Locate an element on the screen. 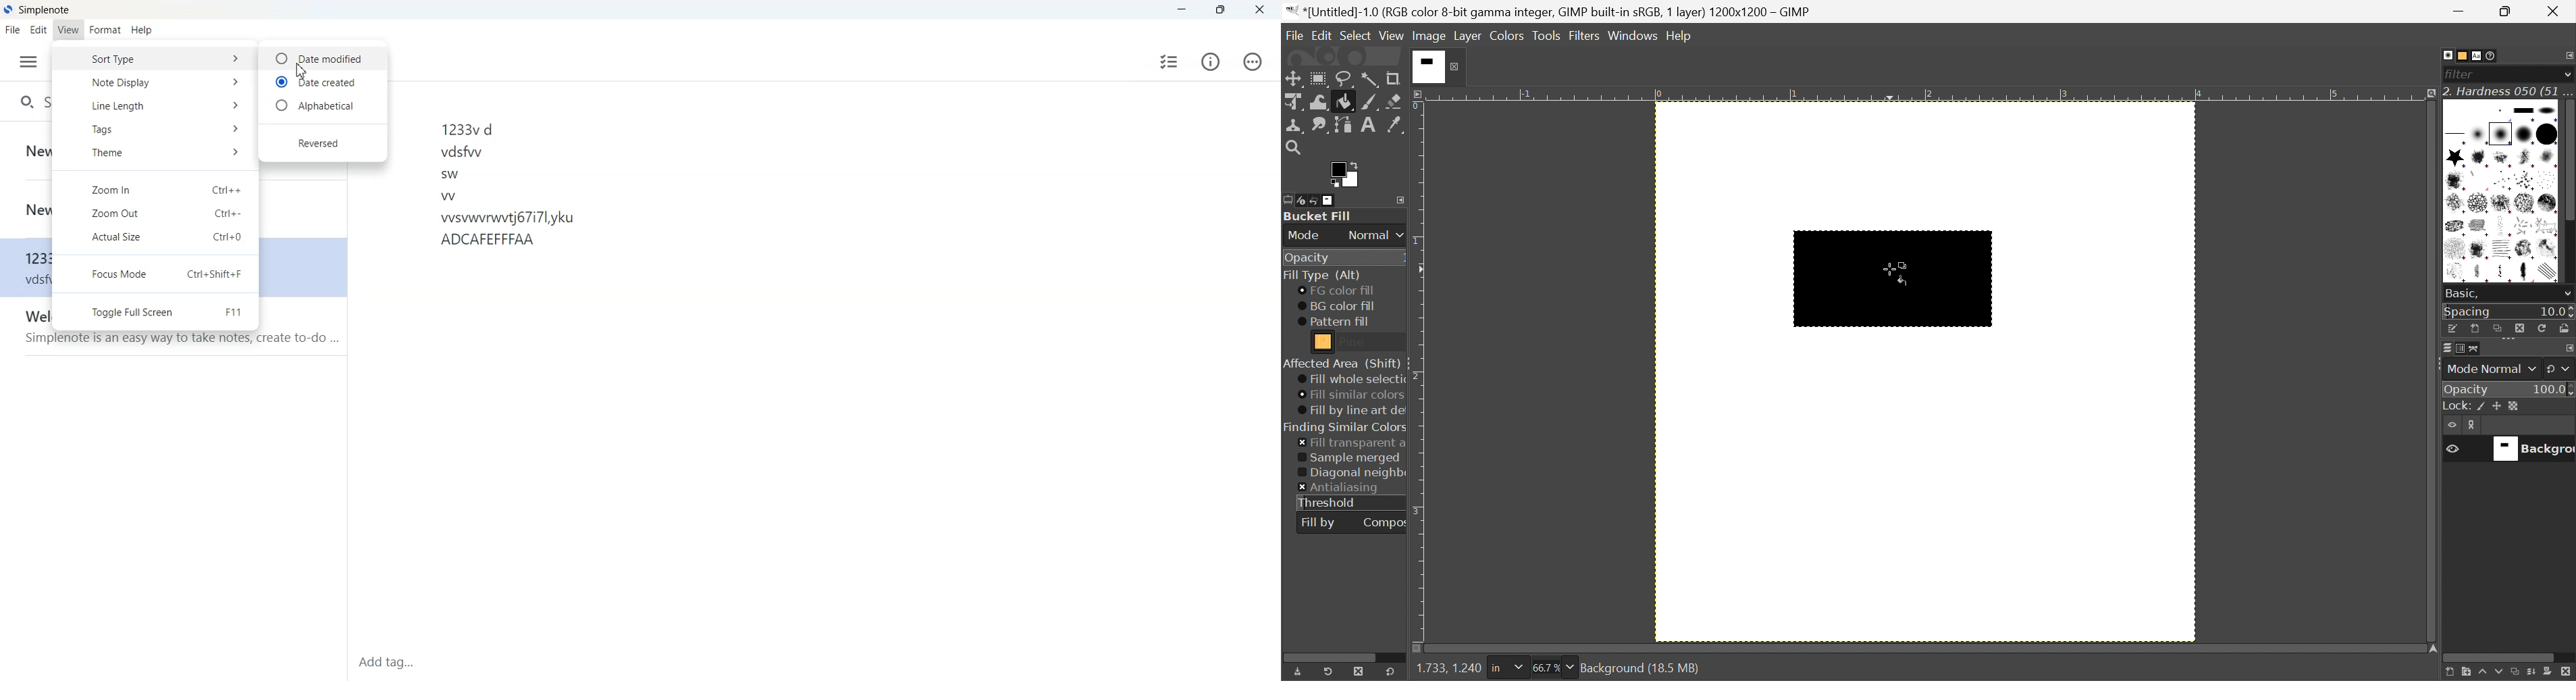 Image resolution: width=2576 pixels, height=700 pixels. Actual Size is located at coordinates (155, 238).